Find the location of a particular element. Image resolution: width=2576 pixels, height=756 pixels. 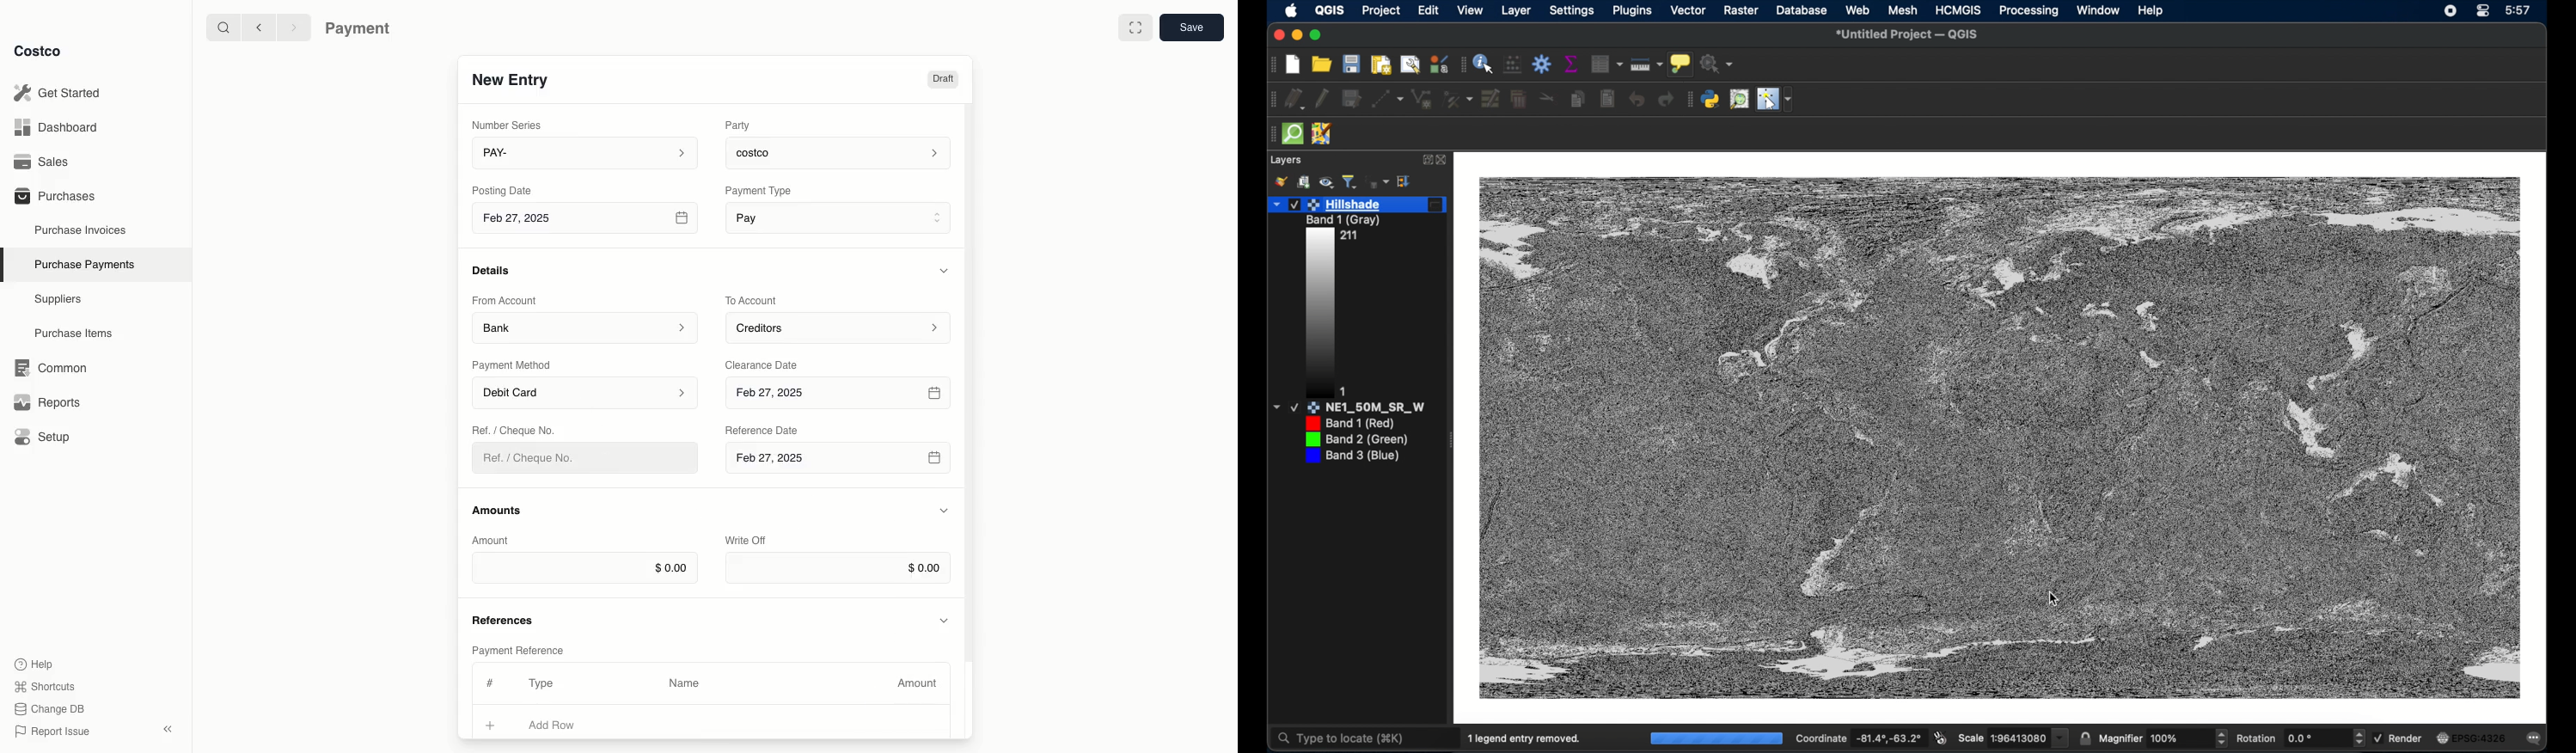

Feb 27, 2025 is located at coordinates (837, 462).